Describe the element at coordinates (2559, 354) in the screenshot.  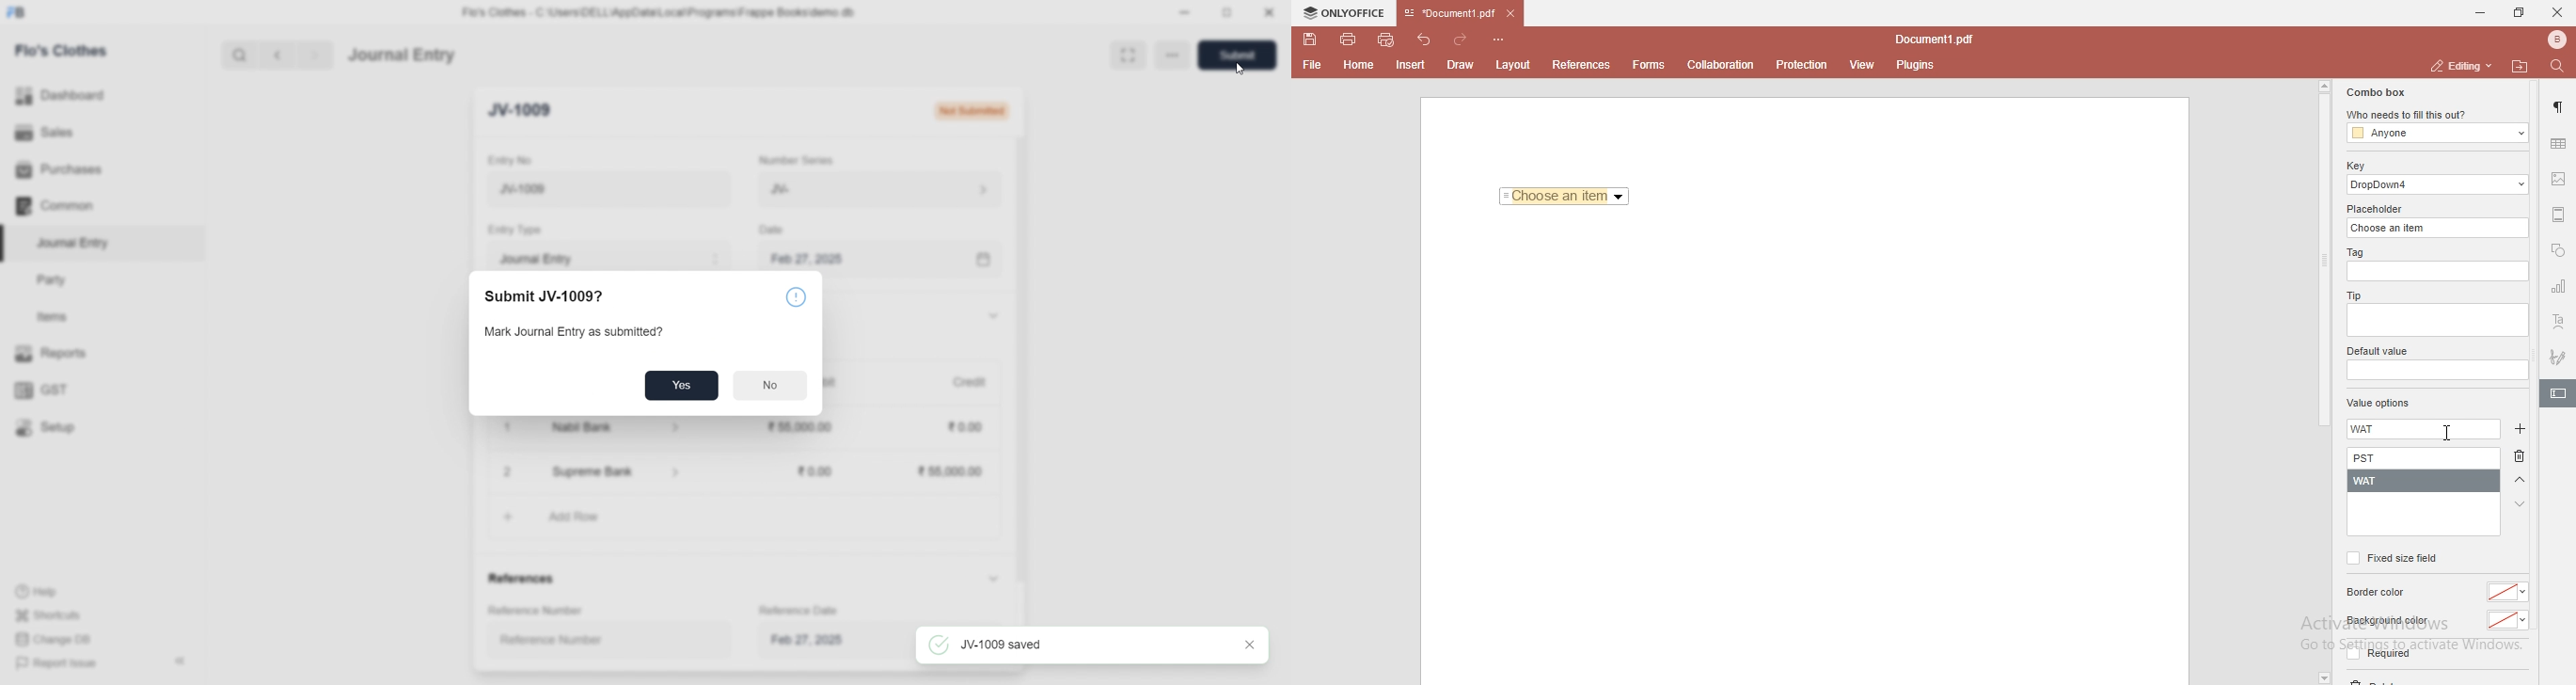
I see `signature` at that location.